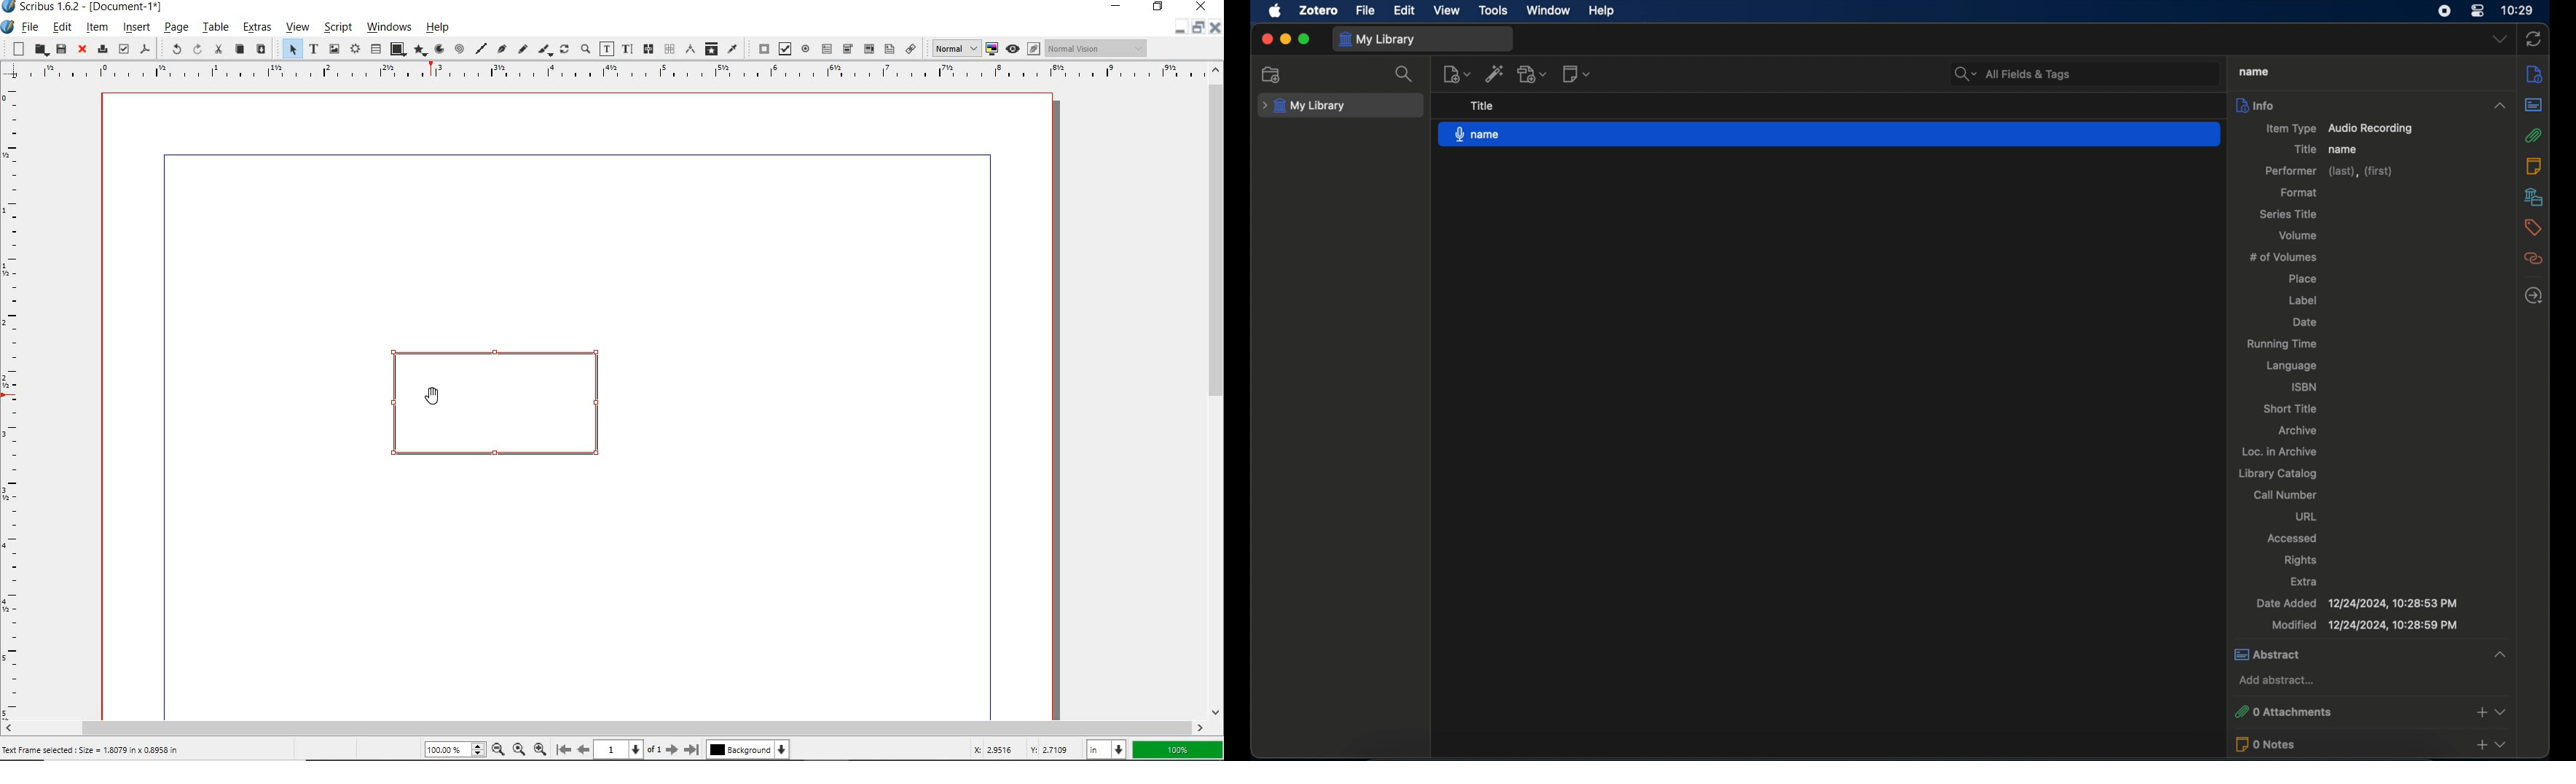 The width and height of the screenshot is (2576, 784). What do you see at coordinates (2279, 474) in the screenshot?
I see `library catalog` at bounding box center [2279, 474].